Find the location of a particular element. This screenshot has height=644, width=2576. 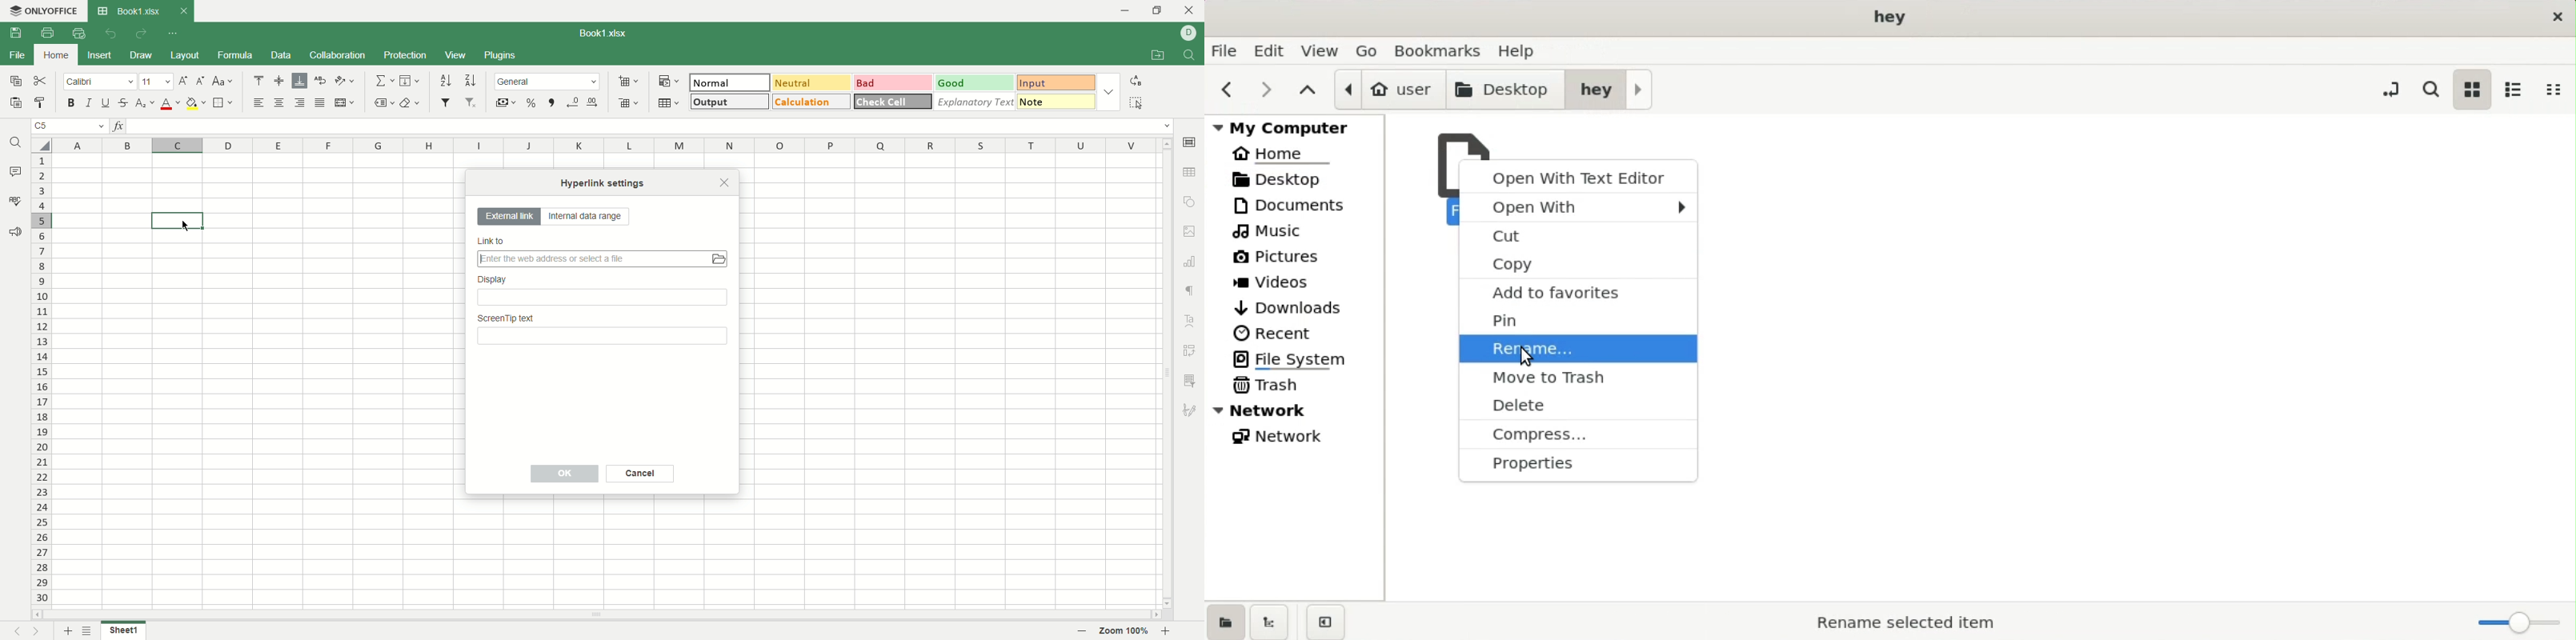

view is located at coordinates (455, 55).